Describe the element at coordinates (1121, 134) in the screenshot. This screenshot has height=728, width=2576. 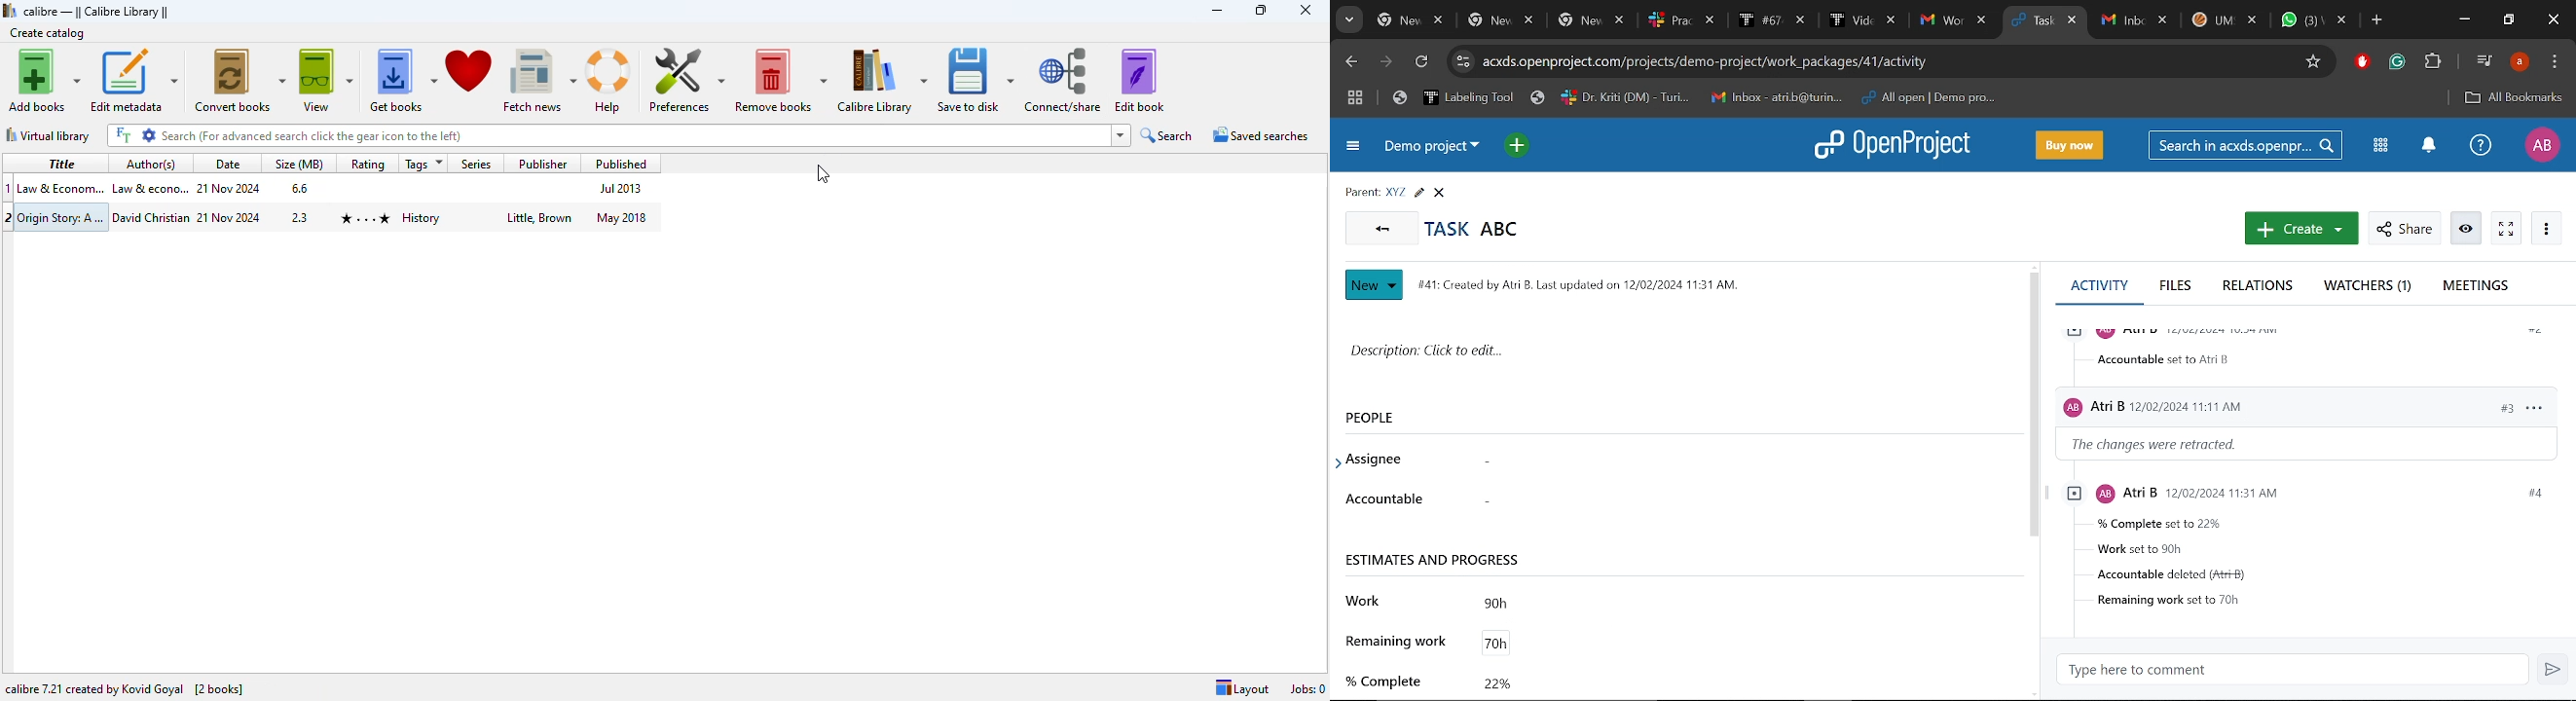
I see `search history` at that location.